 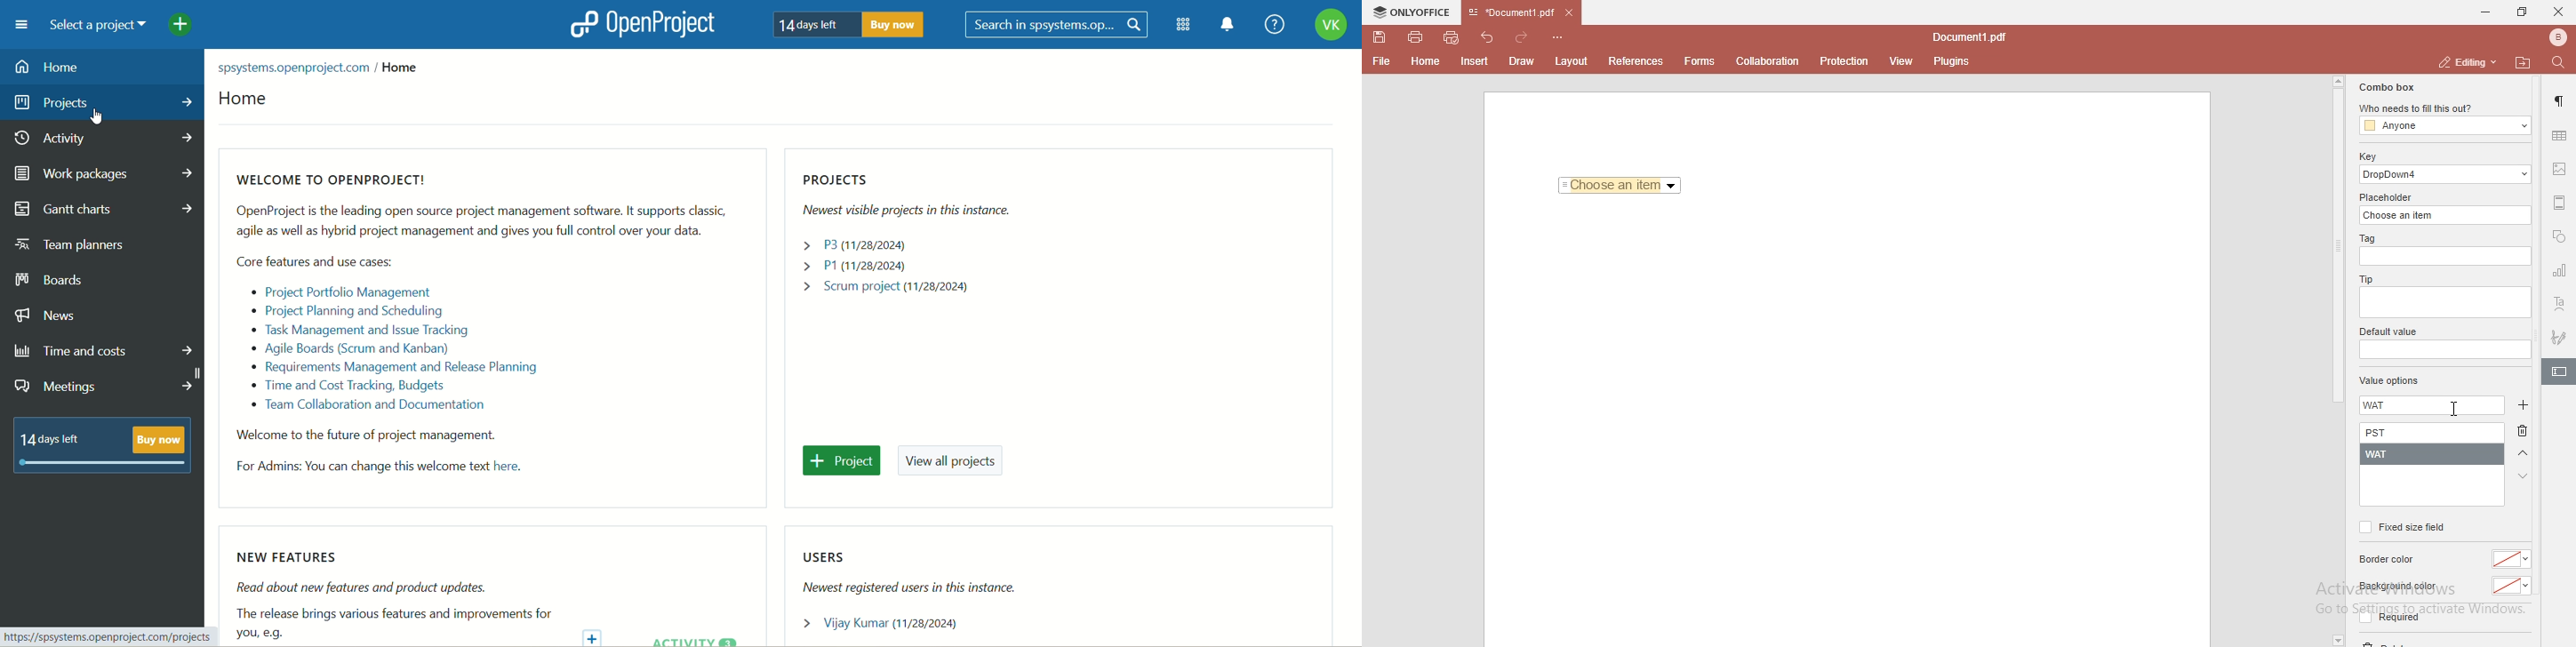 I want to click on who needs to fill this out?, so click(x=2443, y=109).